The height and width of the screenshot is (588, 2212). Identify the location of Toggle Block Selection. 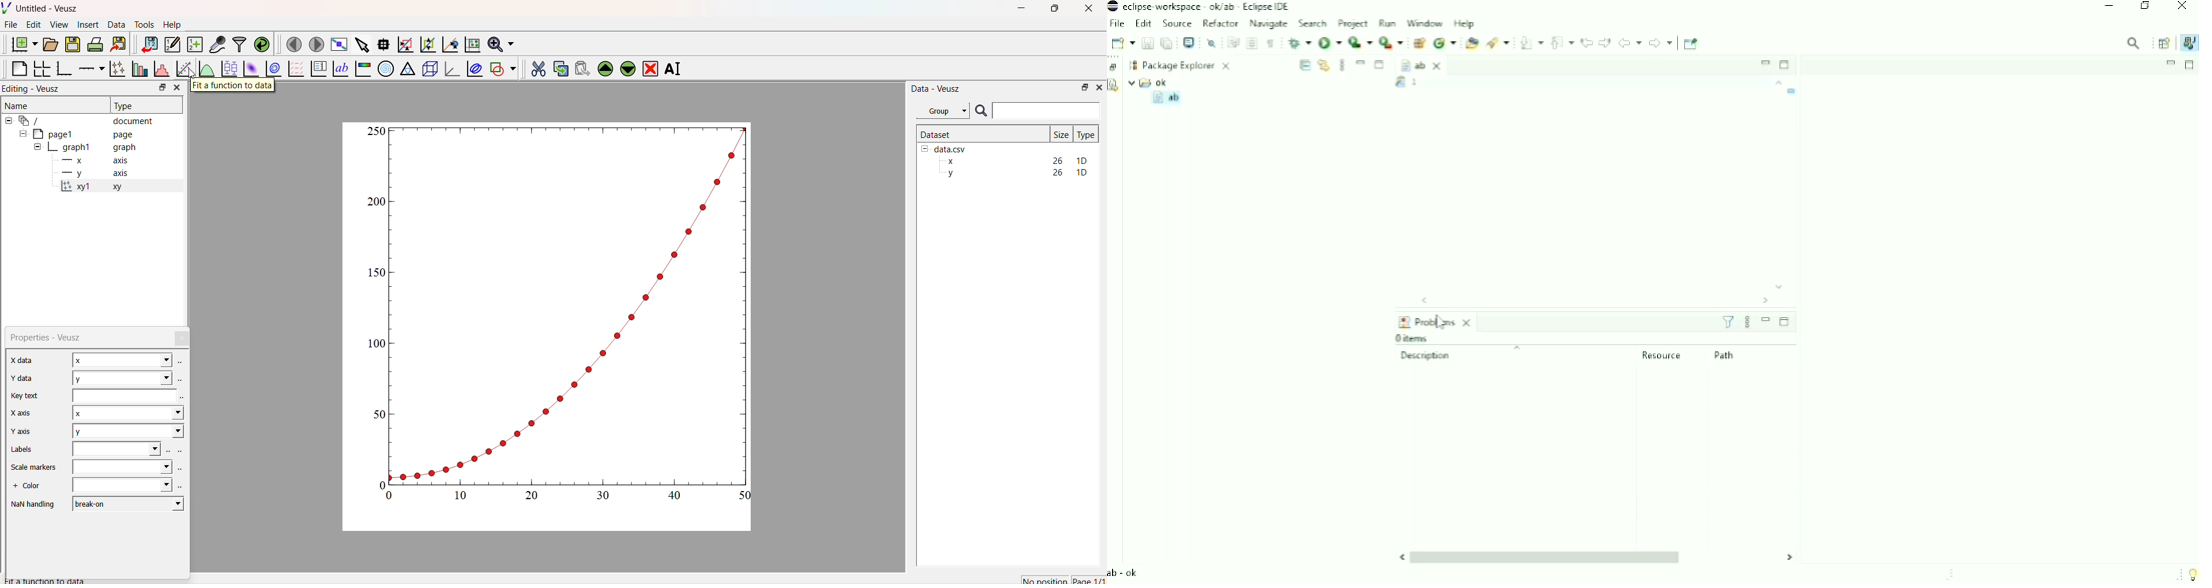
(1252, 43).